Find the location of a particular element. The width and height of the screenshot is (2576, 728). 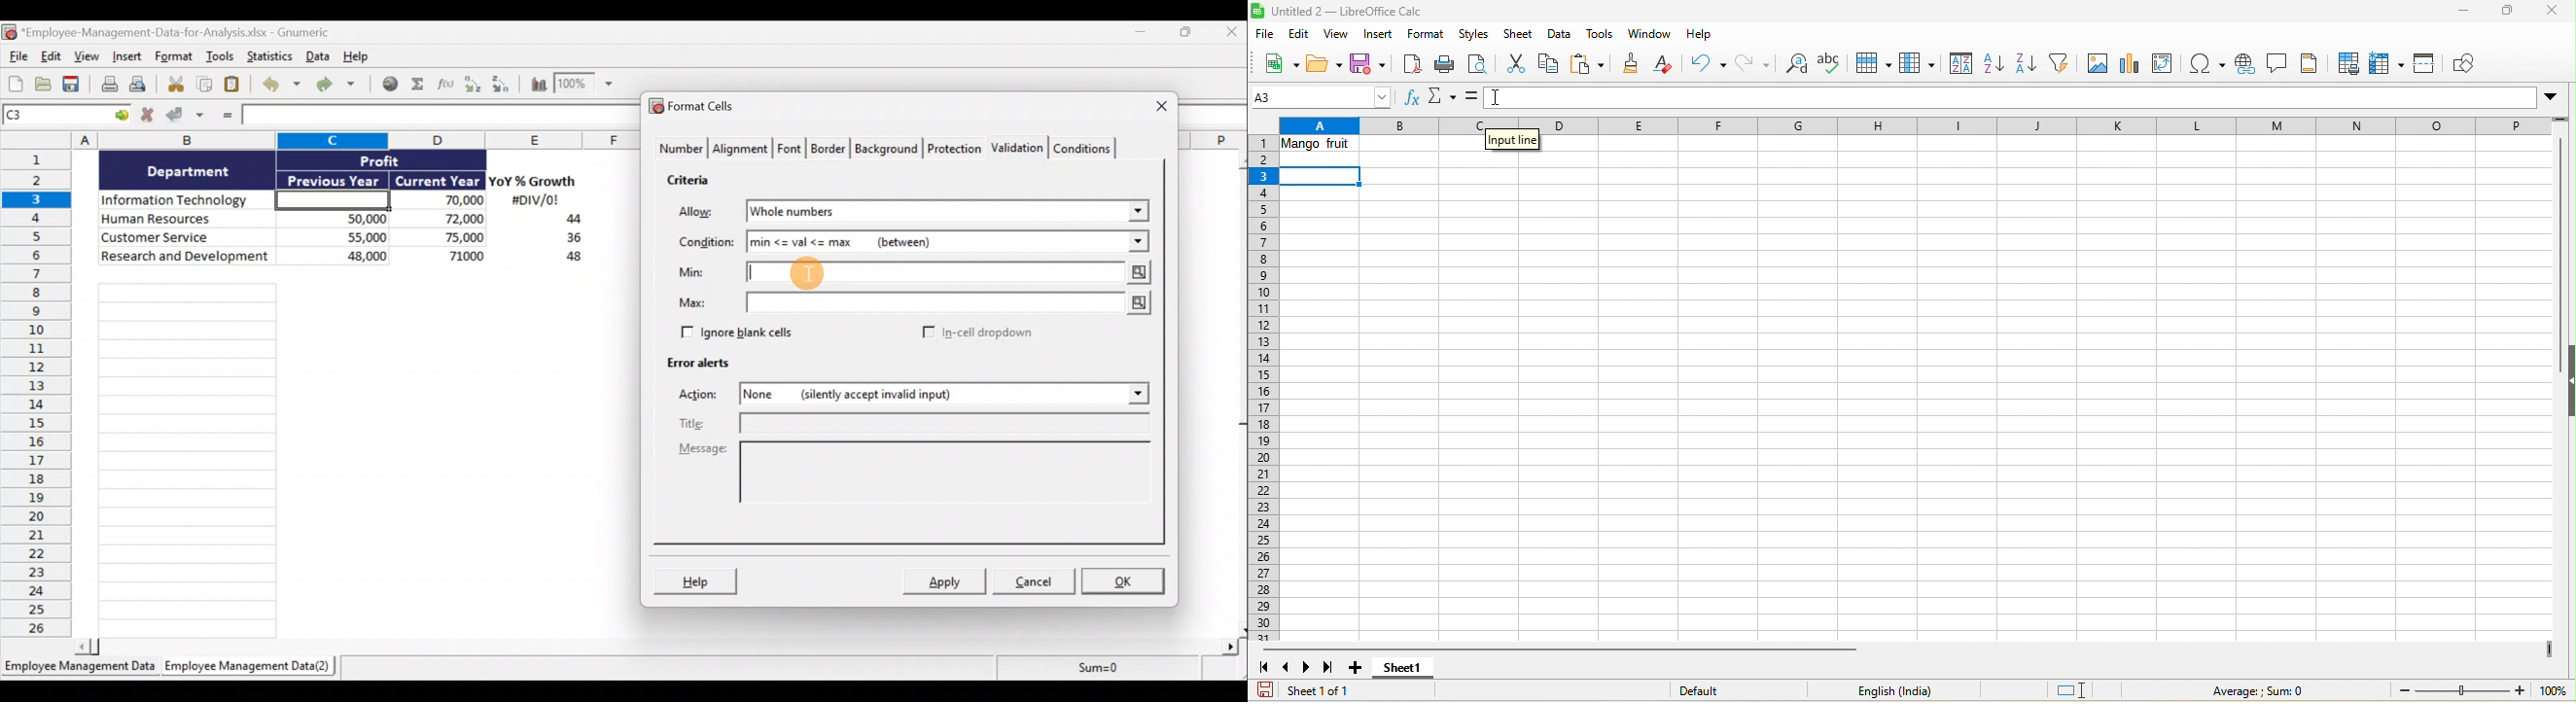

Number is located at coordinates (680, 150).